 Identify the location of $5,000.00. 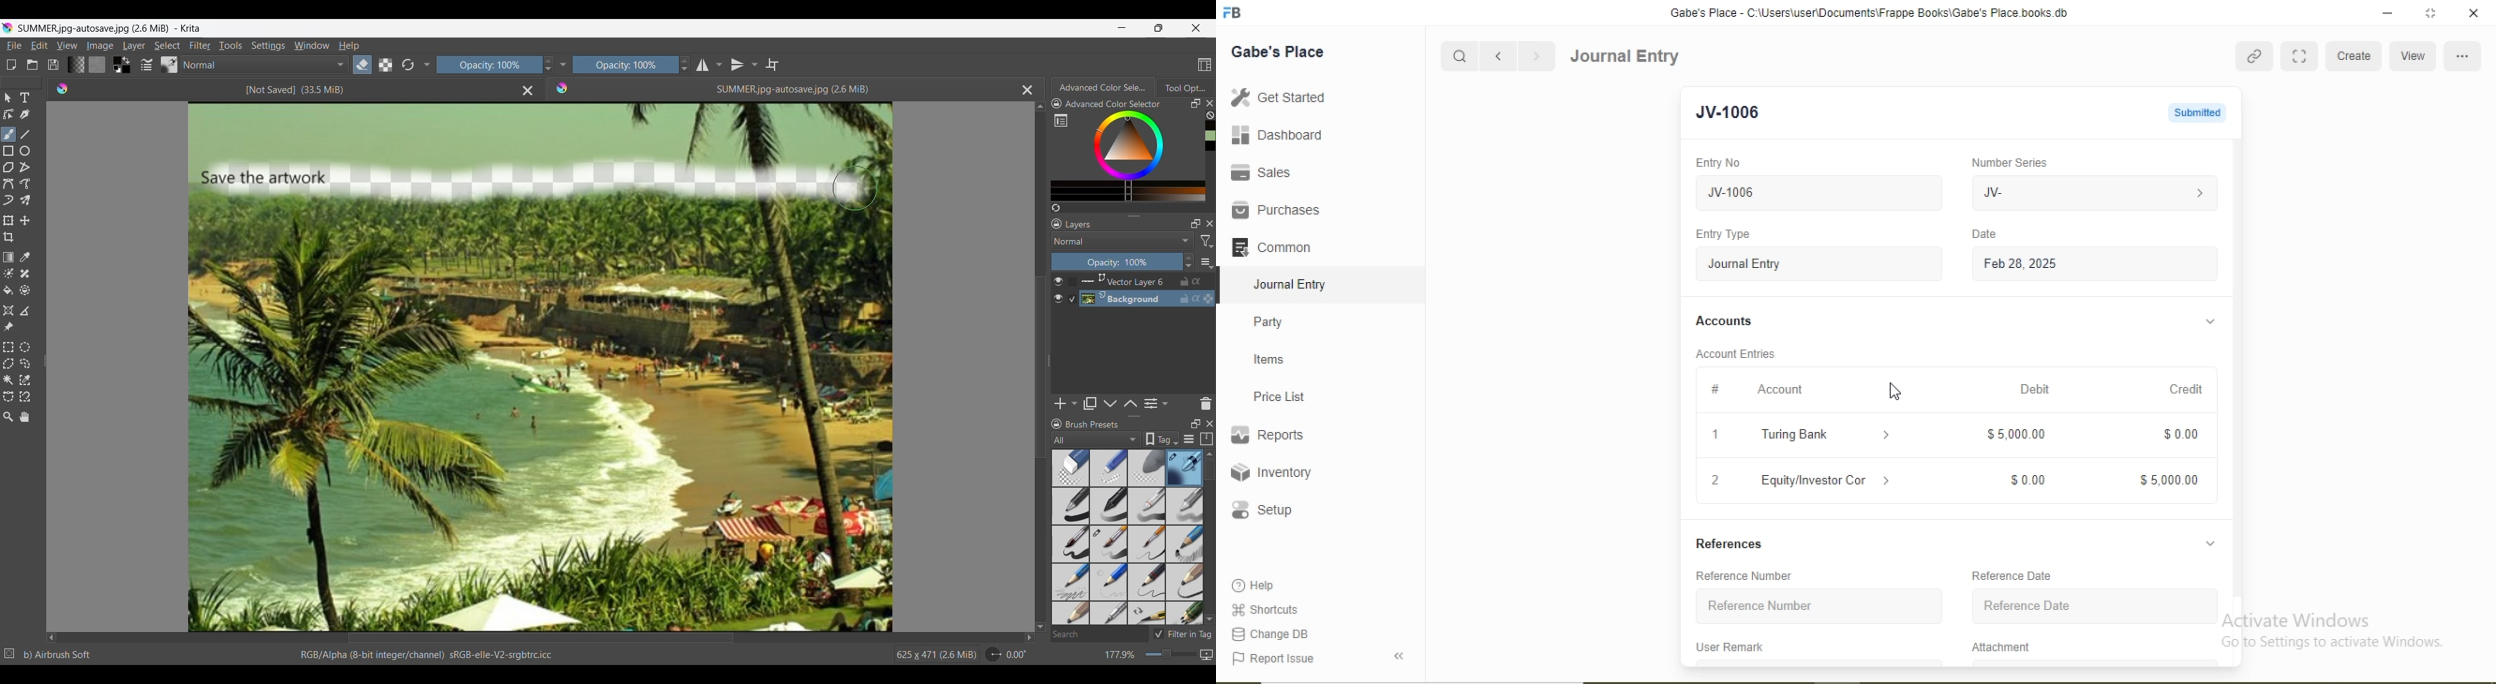
(2170, 481).